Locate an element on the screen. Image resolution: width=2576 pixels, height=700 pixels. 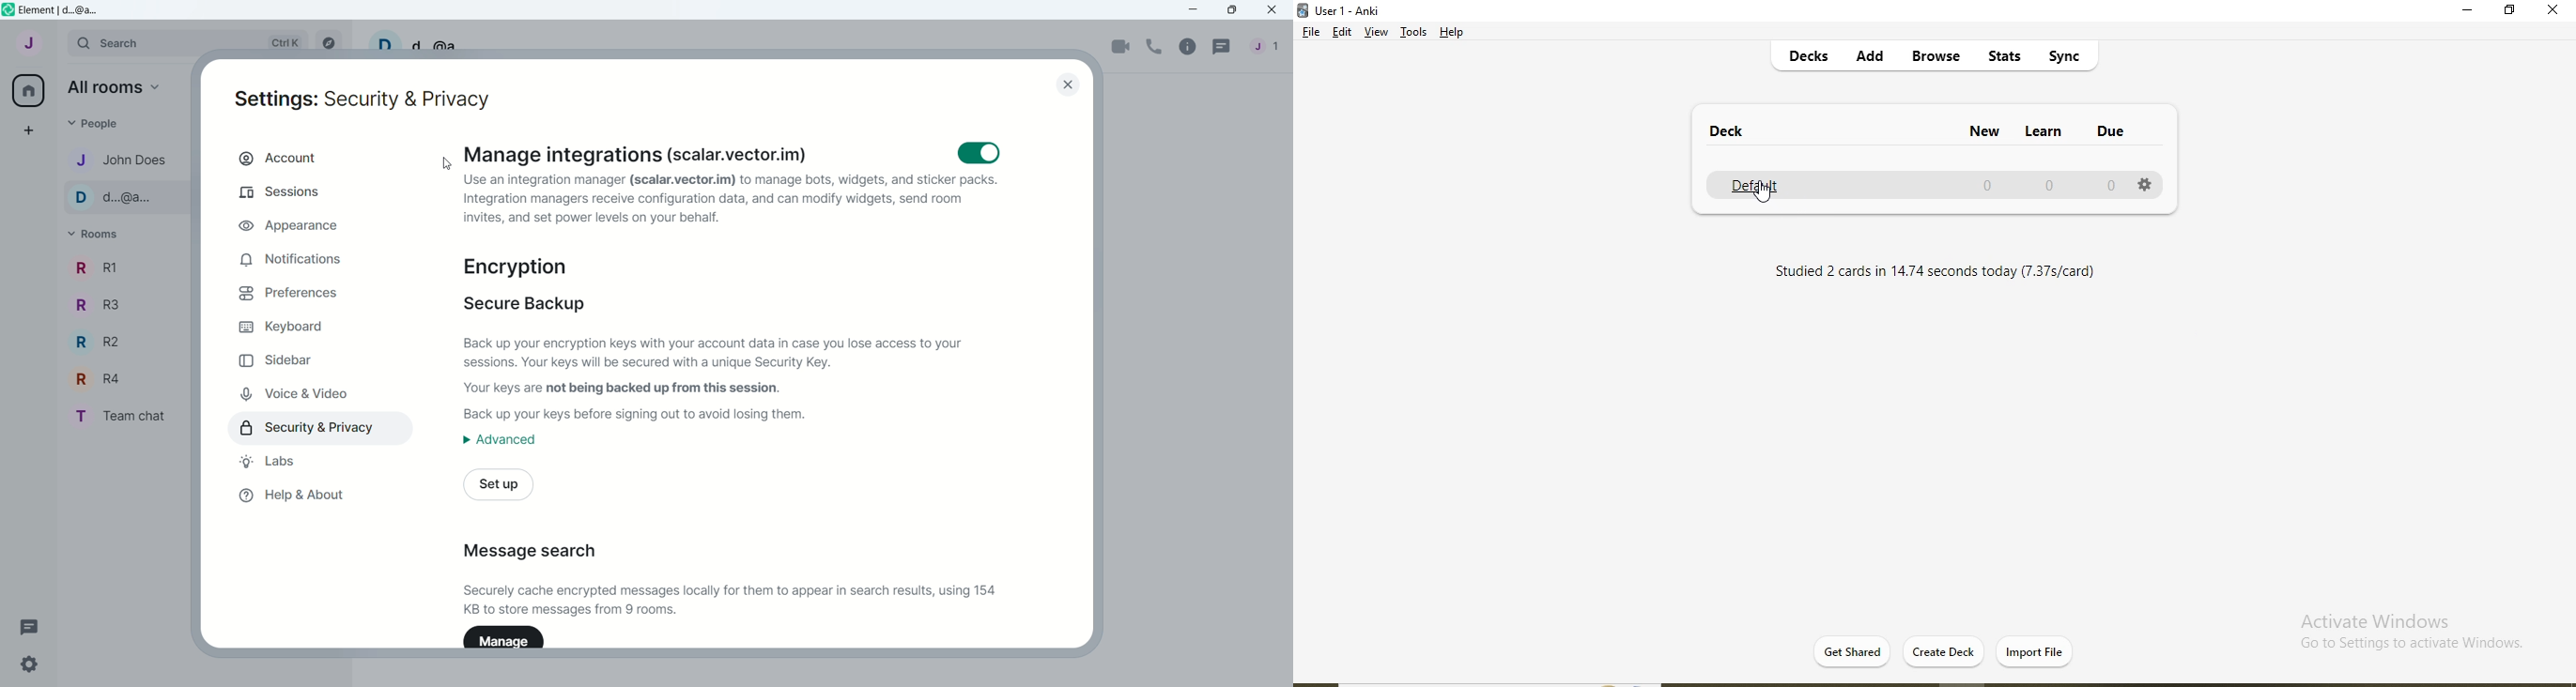
close is located at coordinates (2553, 11).